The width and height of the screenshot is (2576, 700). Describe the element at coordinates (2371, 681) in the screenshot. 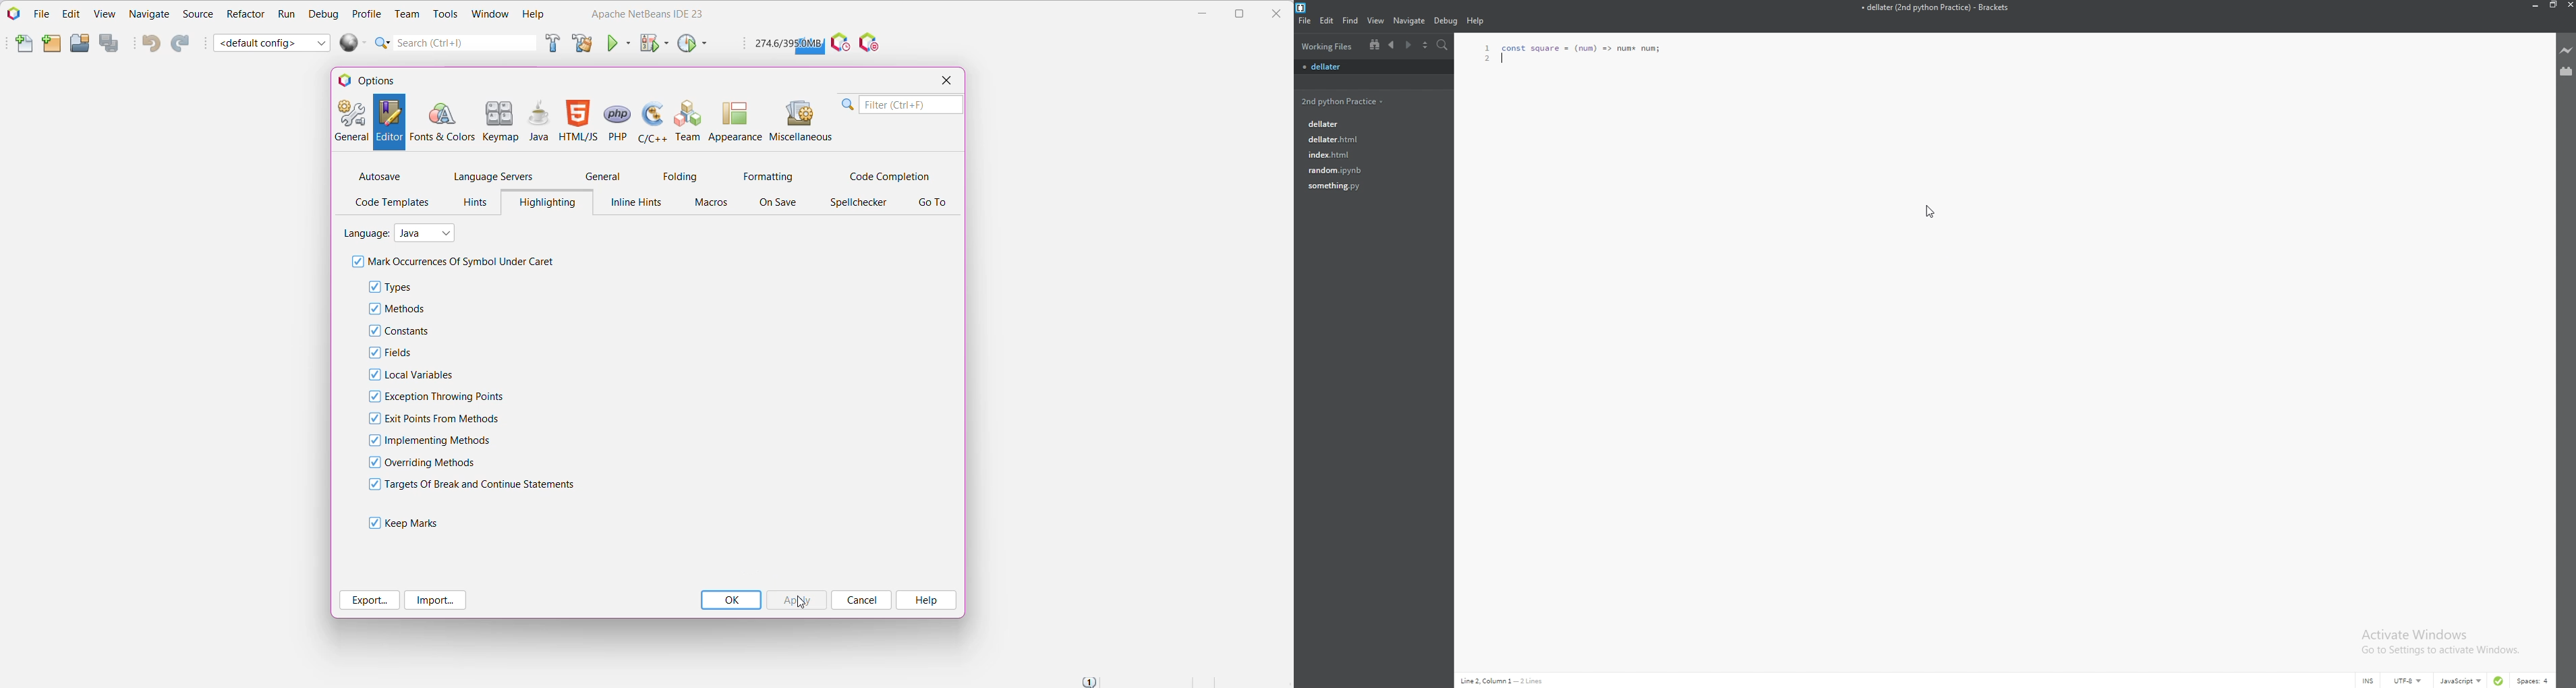

I see `cursor mode` at that location.